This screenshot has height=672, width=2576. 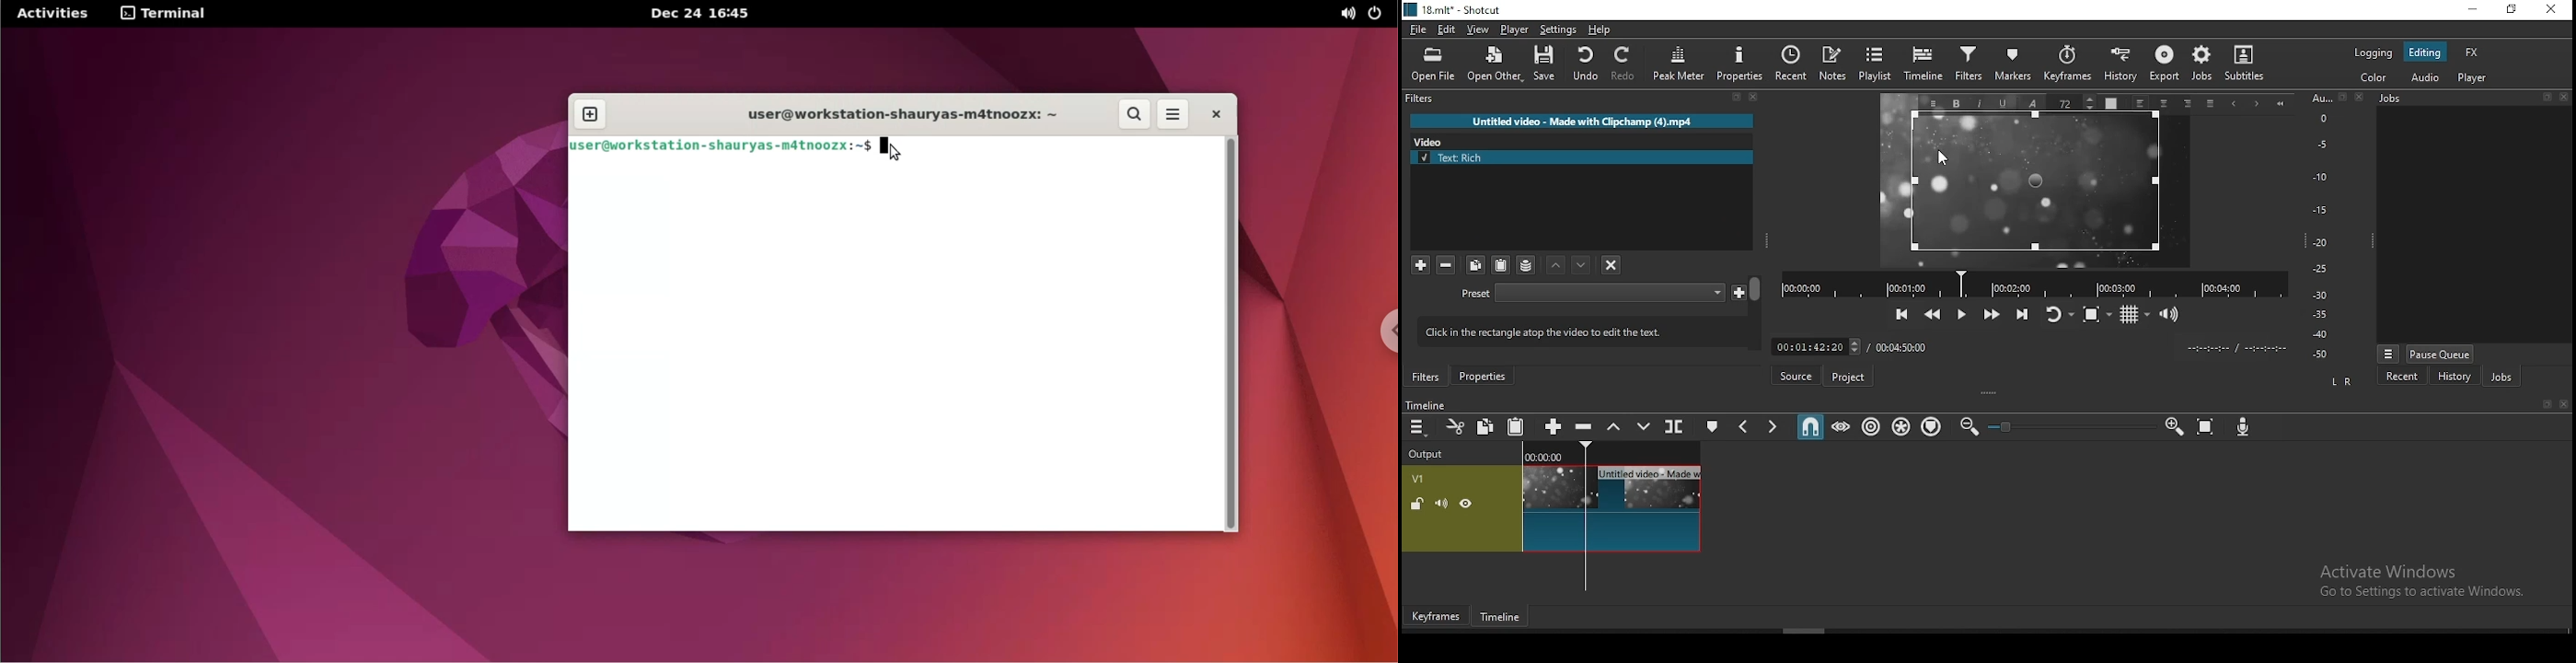 What do you see at coordinates (2120, 67) in the screenshot?
I see `history` at bounding box center [2120, 67].